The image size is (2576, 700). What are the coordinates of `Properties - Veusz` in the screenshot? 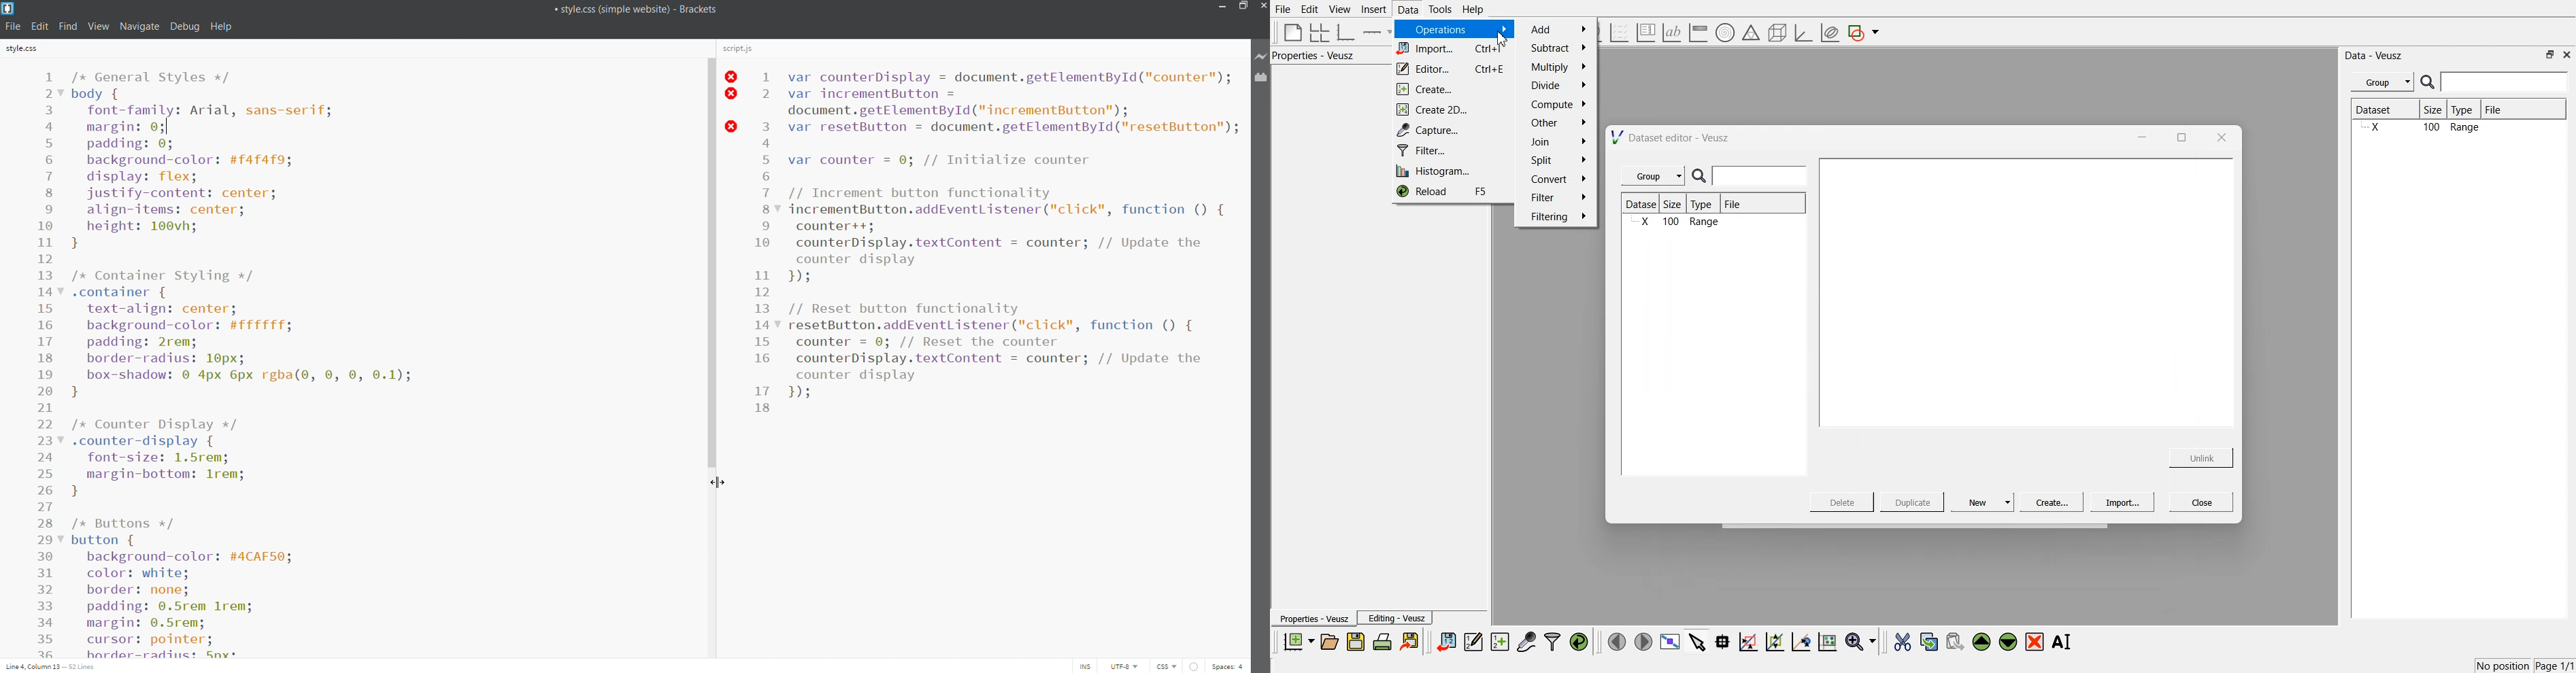 It's located at (1317, 56).